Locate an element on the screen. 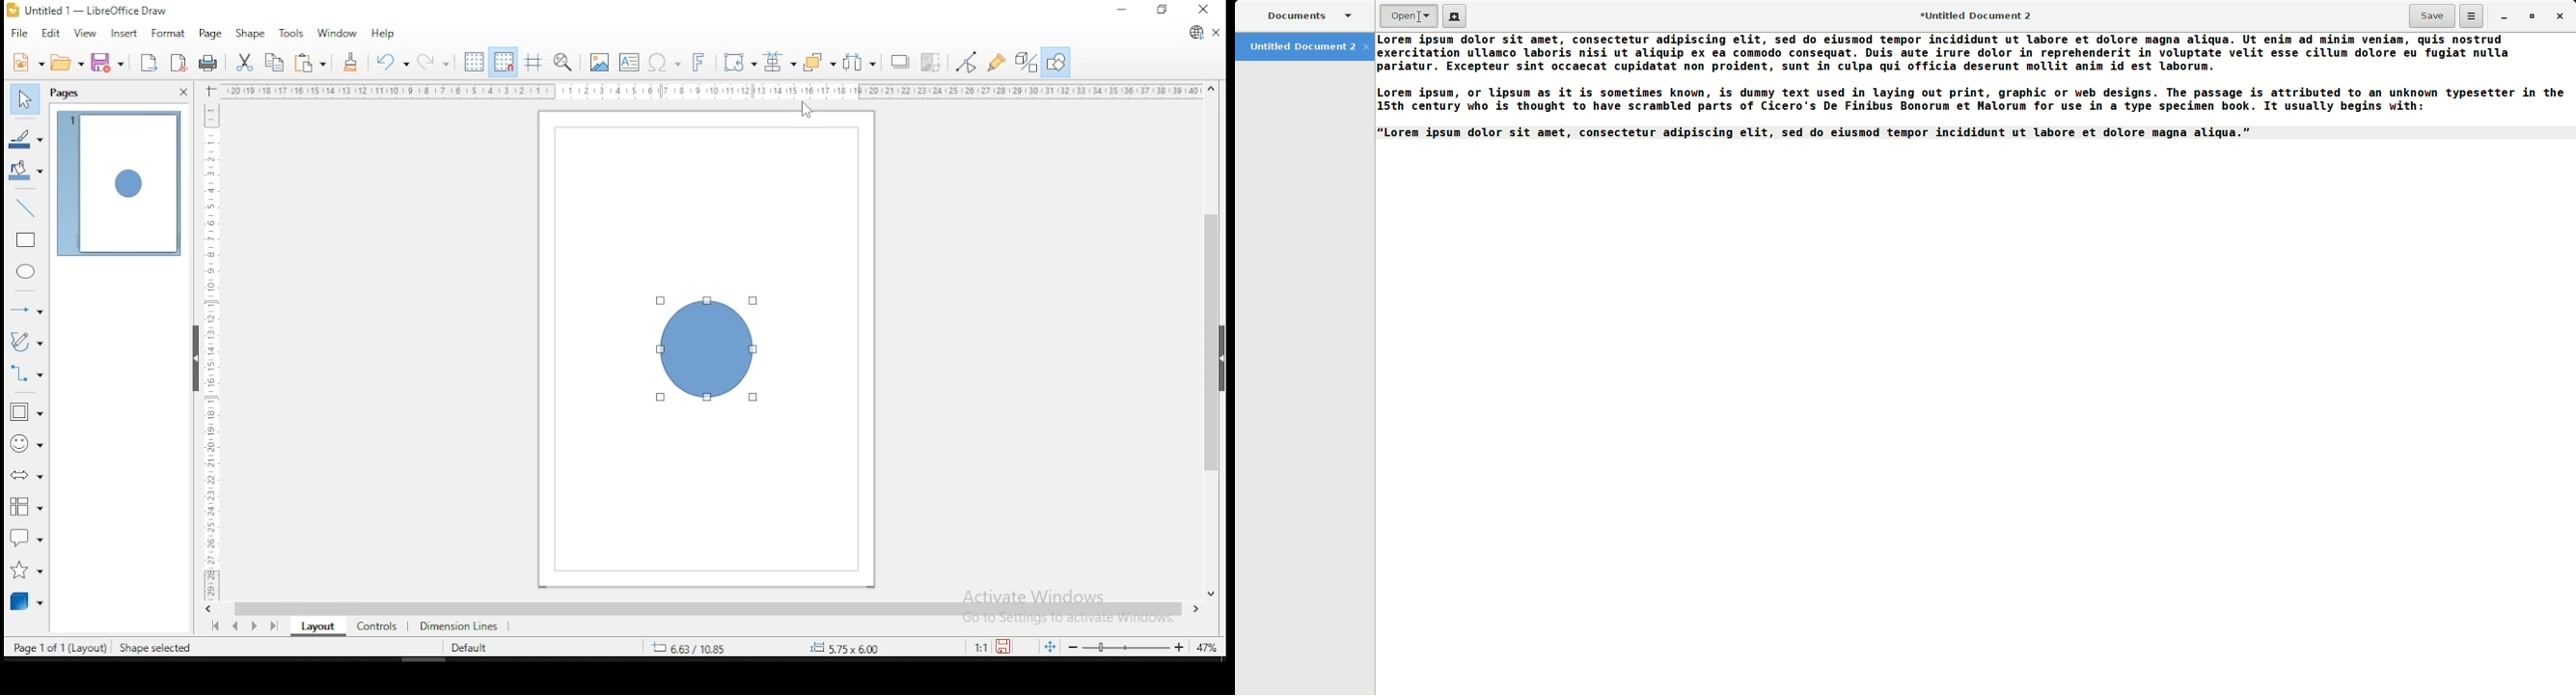 The image size is (2576, 700). shape is located at coordinates (249, 35).